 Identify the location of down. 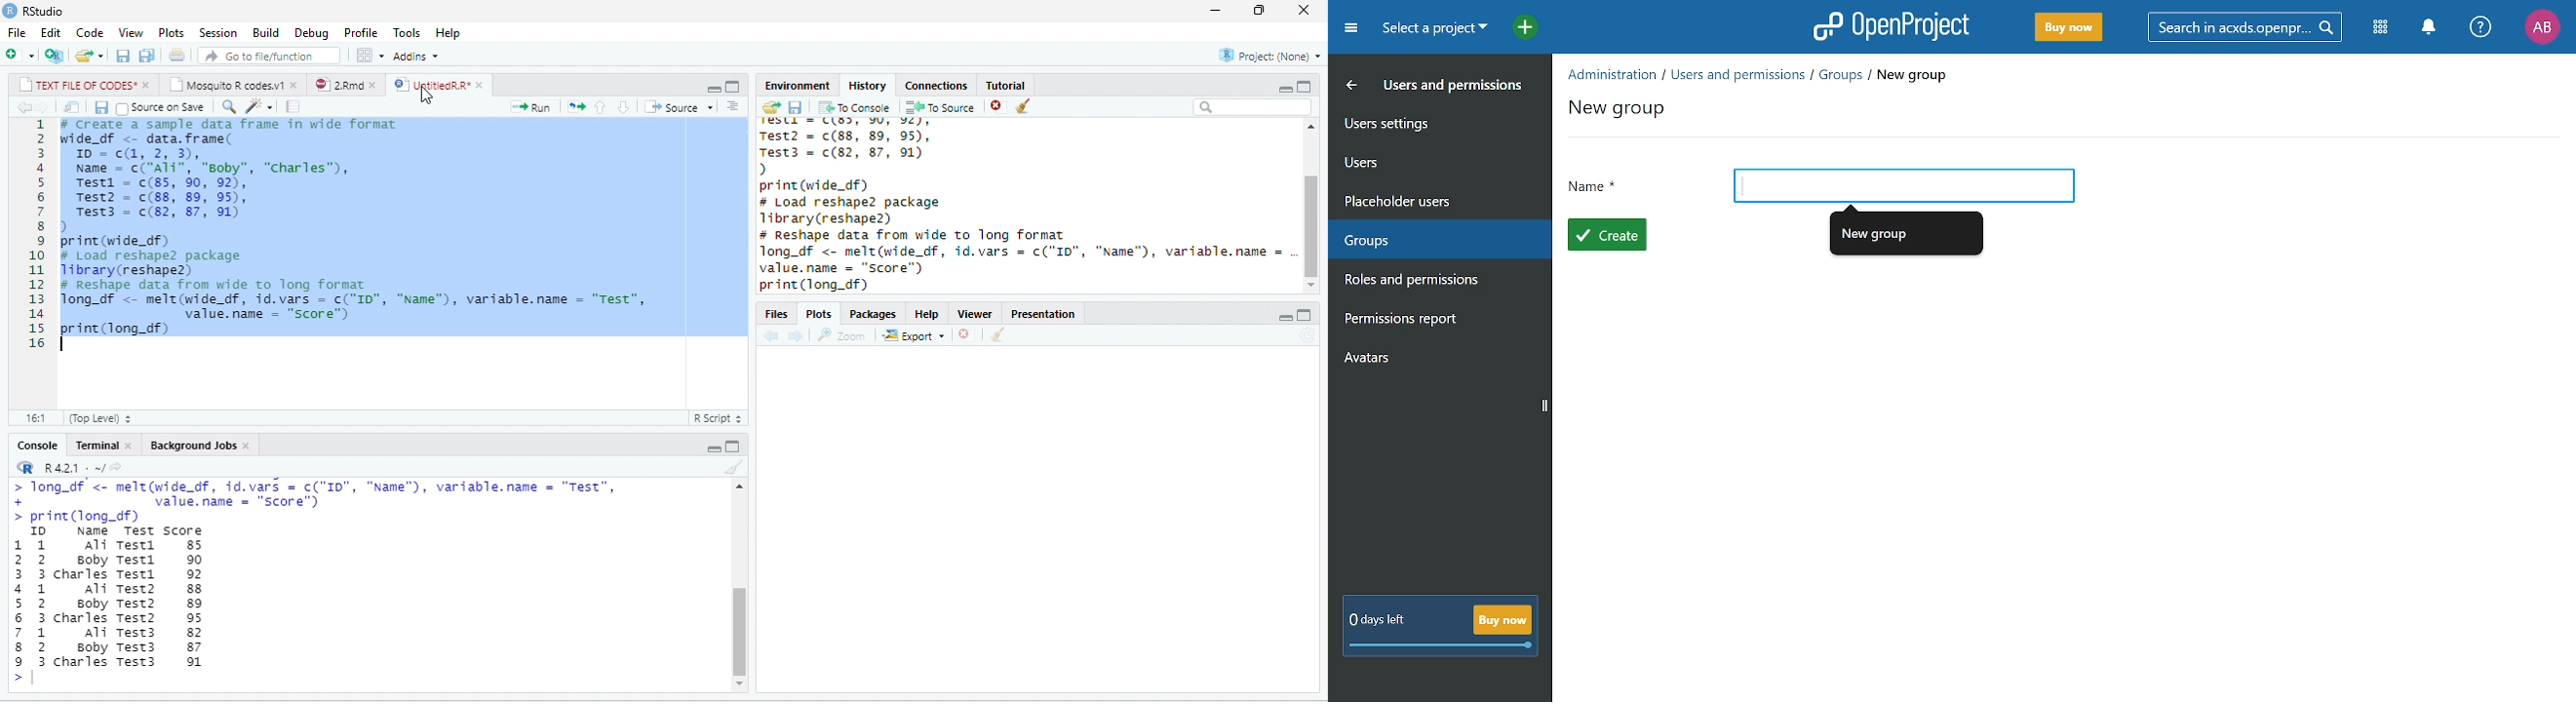
(736, 109).